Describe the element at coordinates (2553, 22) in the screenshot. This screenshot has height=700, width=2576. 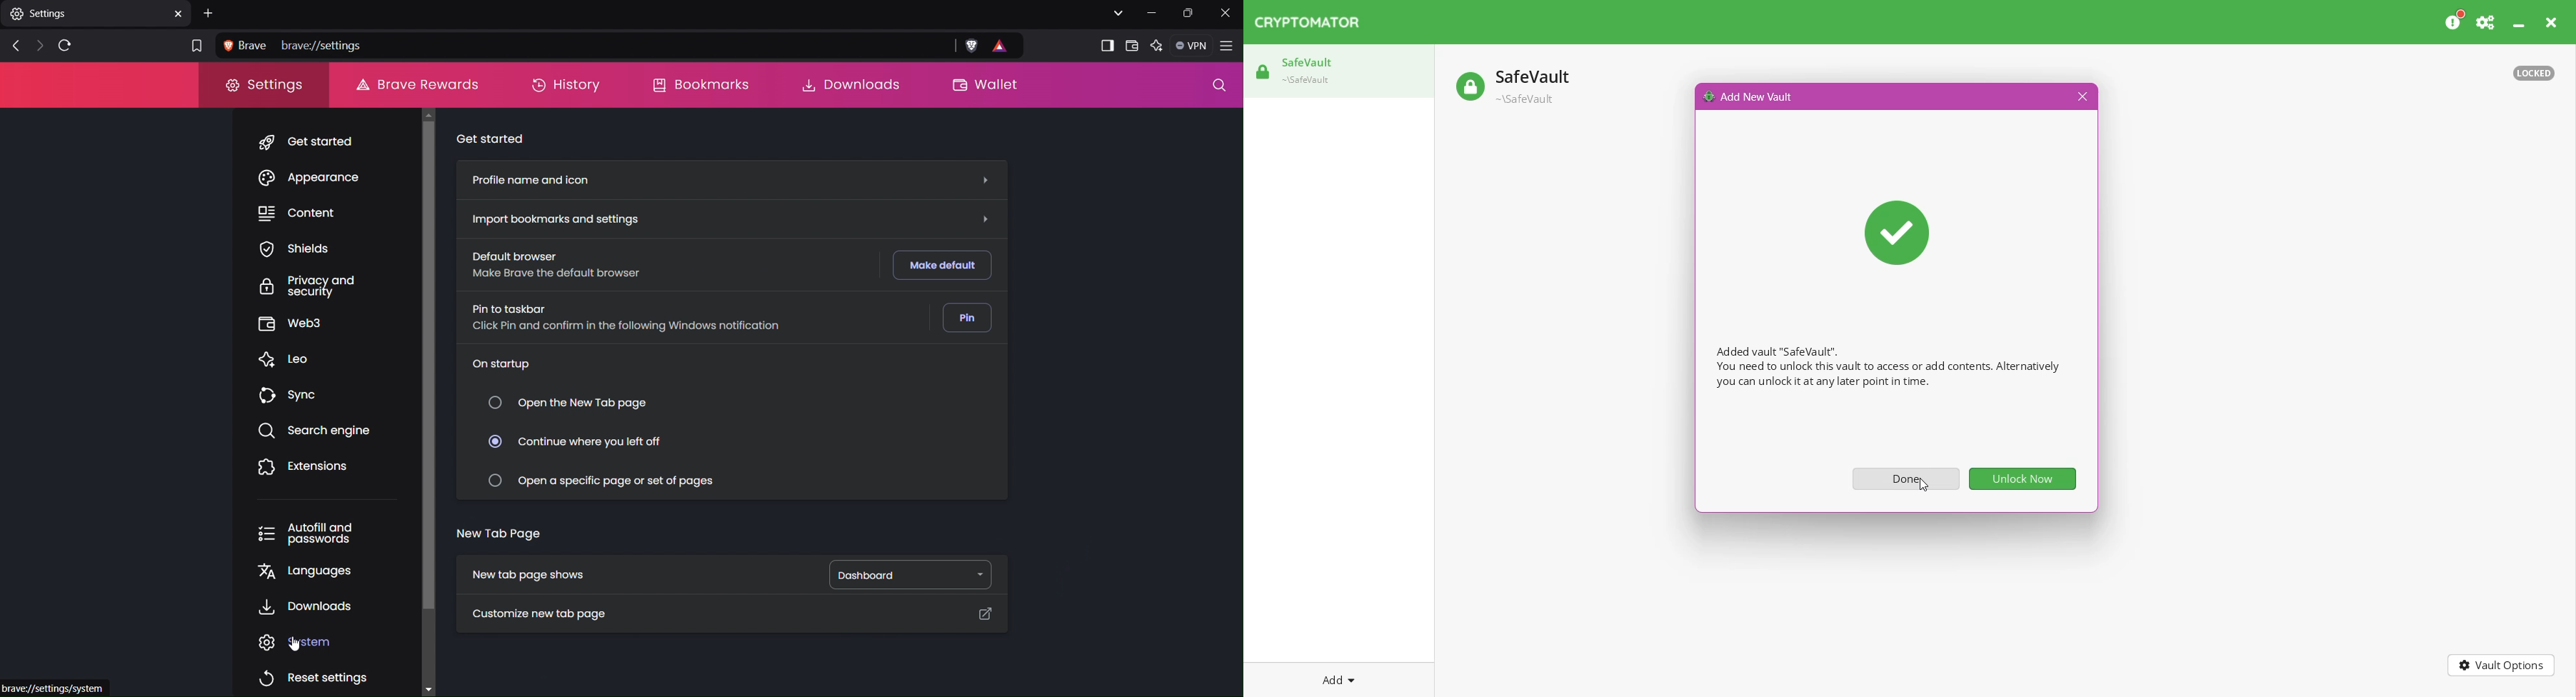
I see `Close` at that location.